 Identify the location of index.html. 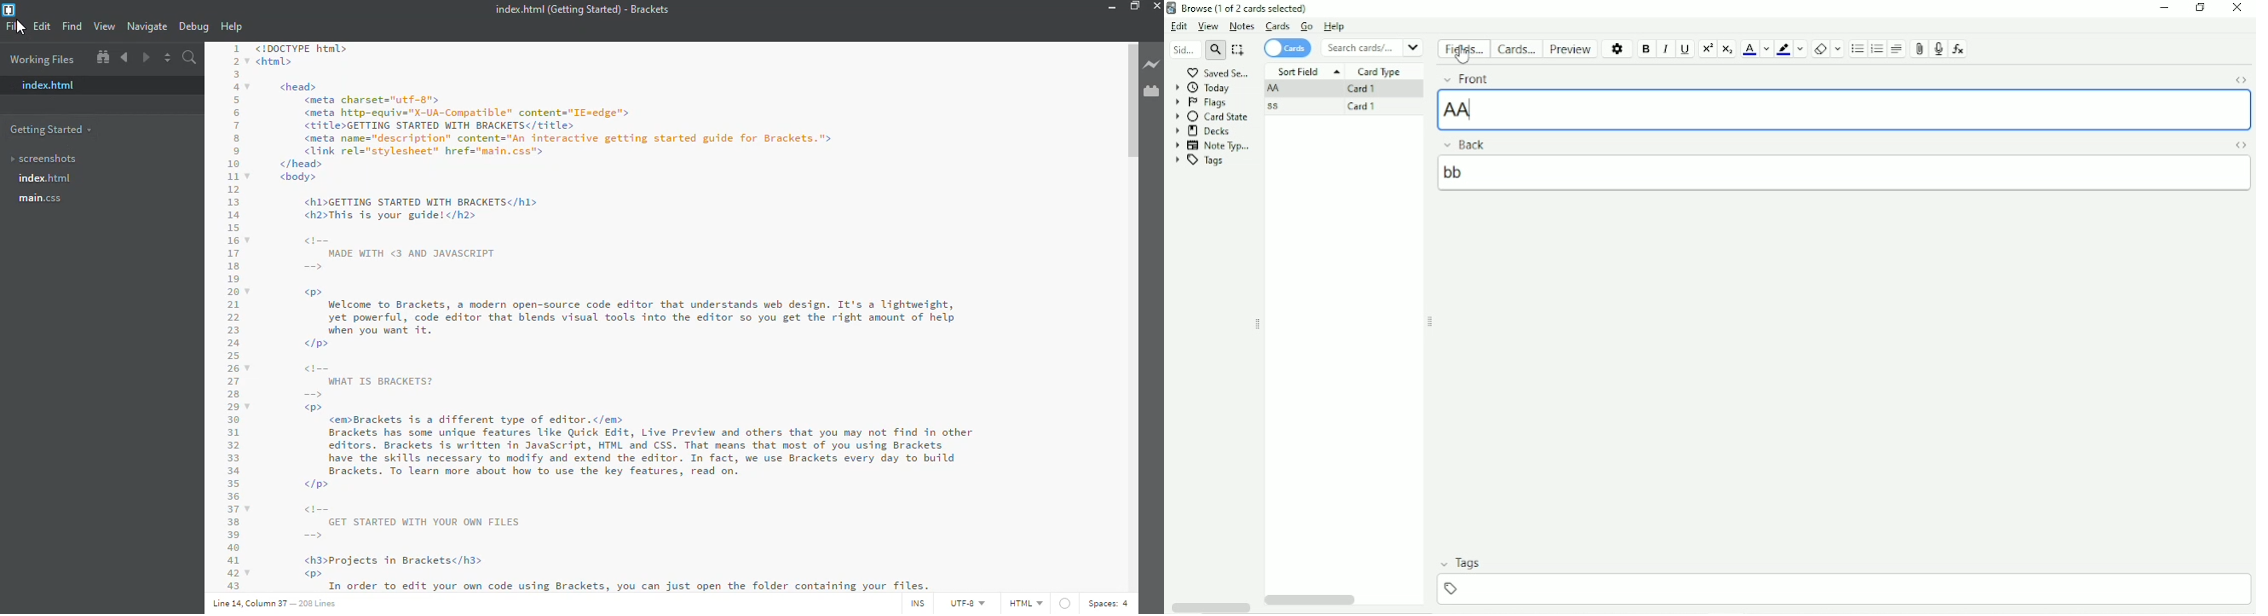
(49, 84).